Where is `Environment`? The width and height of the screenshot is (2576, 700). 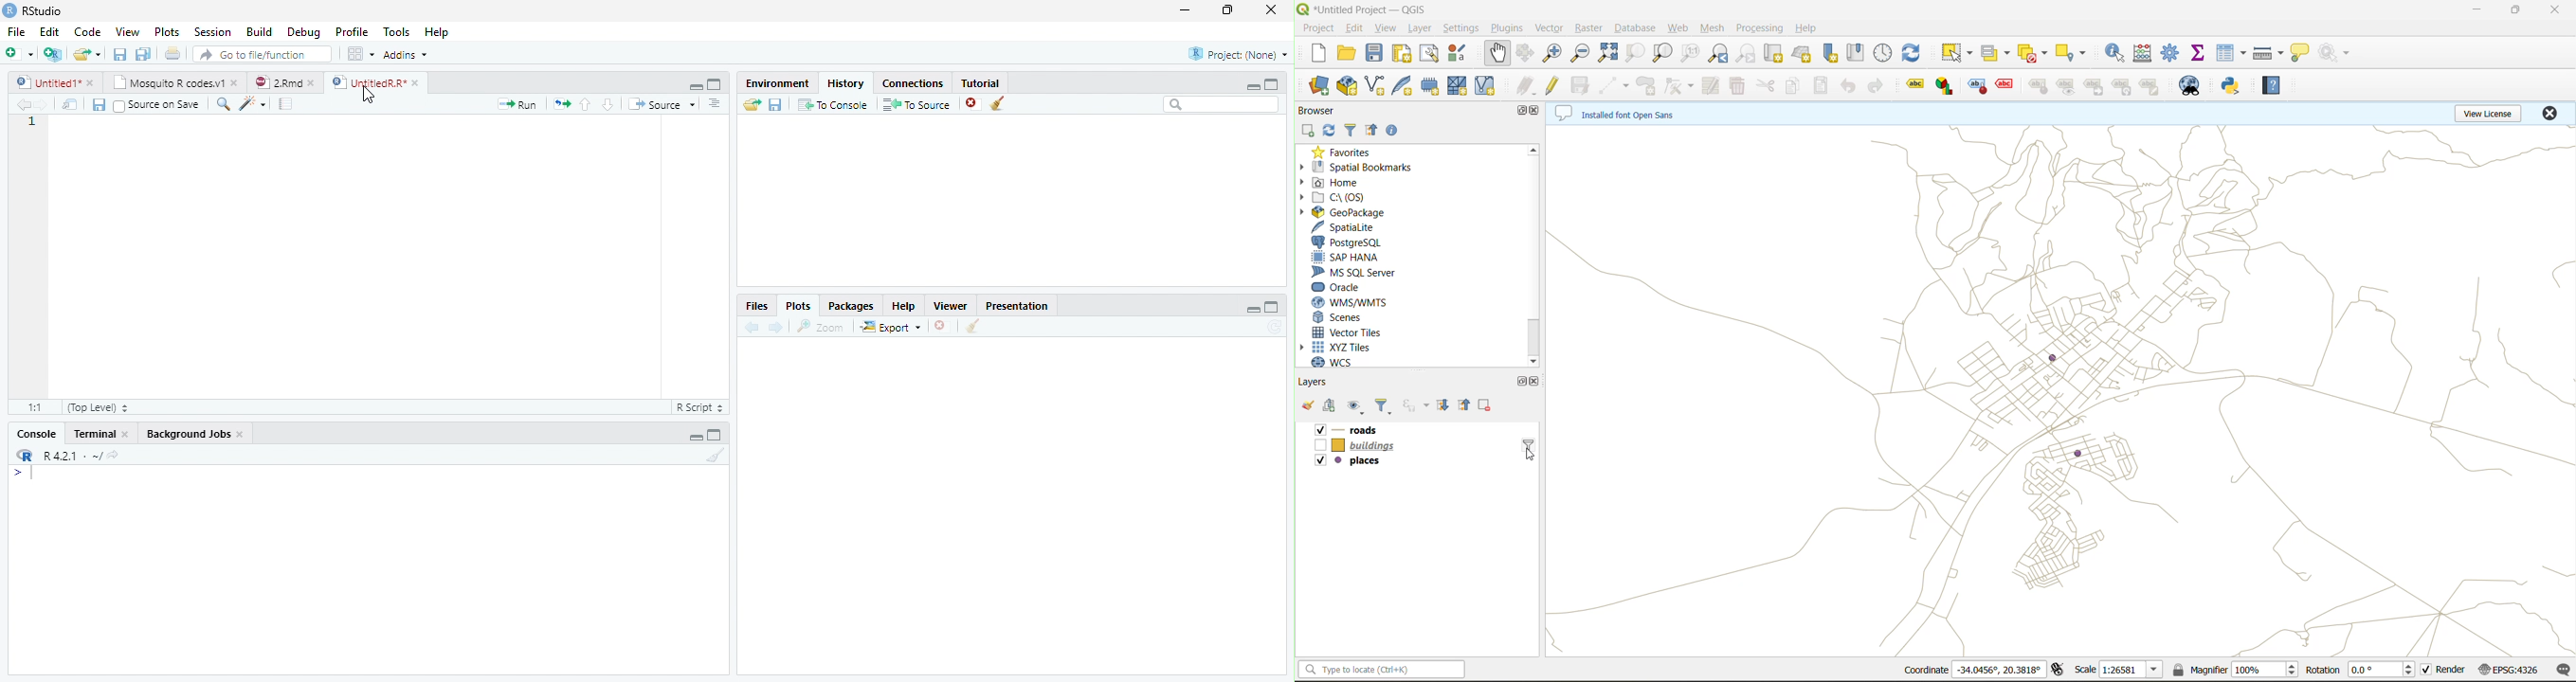 Environment is located at coordinates (777, 82).